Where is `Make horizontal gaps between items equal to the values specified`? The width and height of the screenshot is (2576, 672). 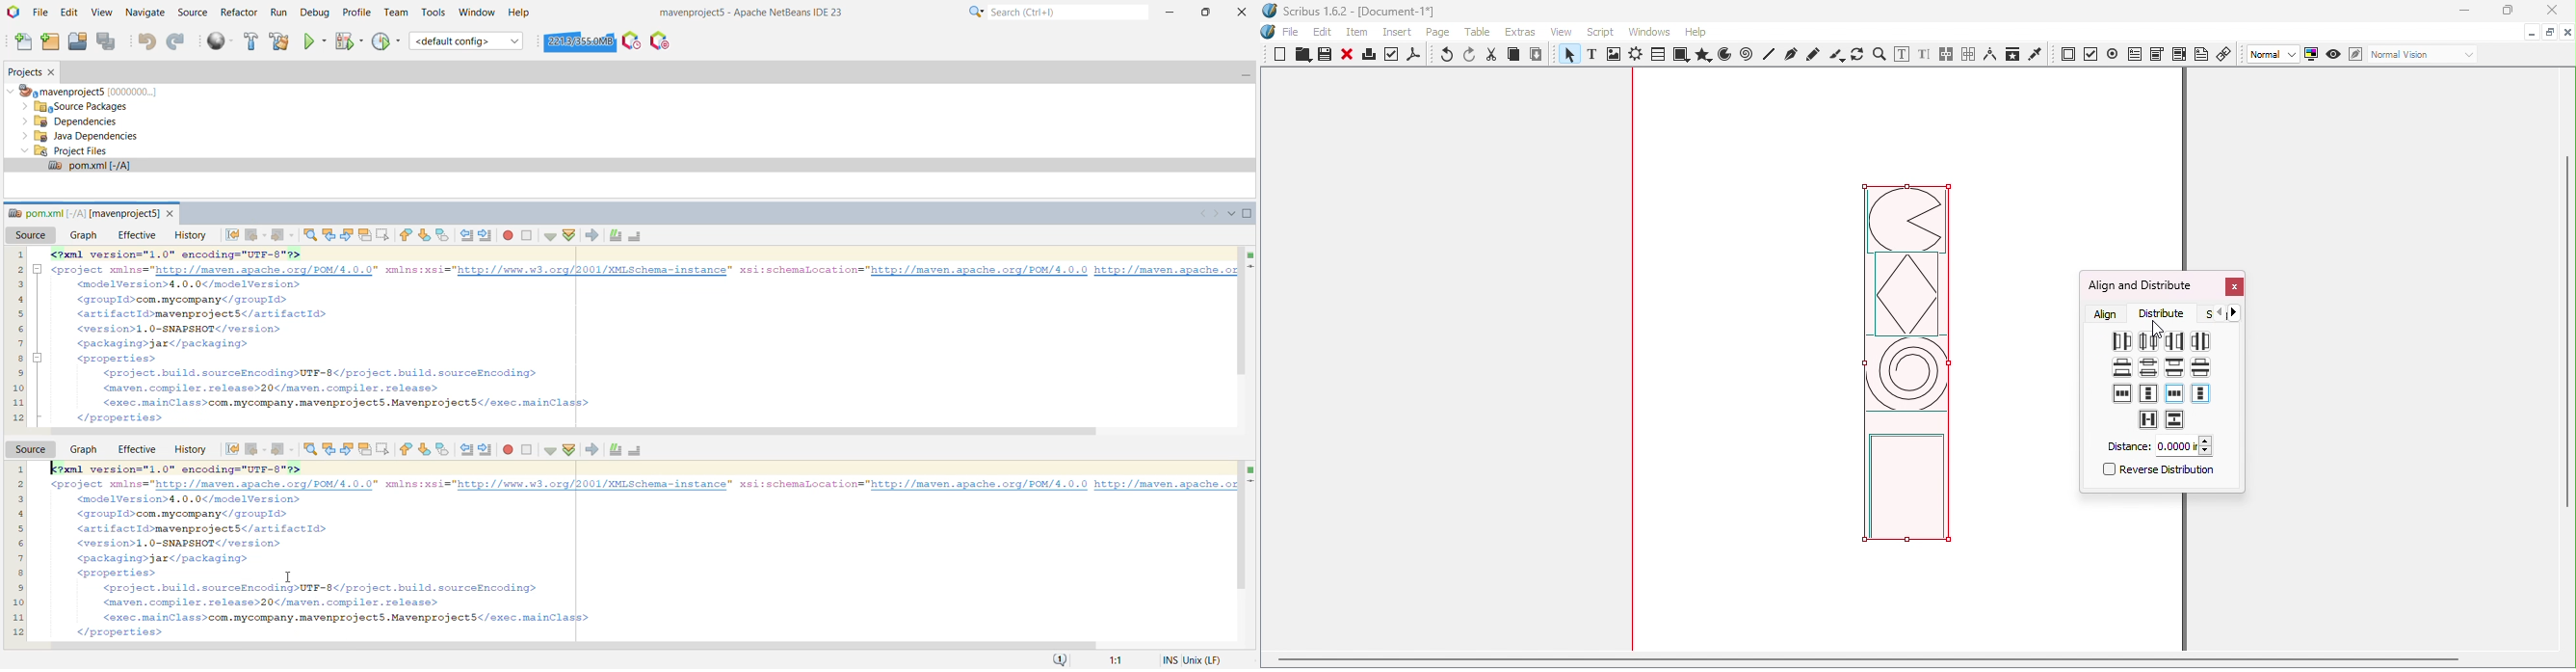 Make horizontal gaps between items equal to the values specified is located at coordinates (2147, 419).